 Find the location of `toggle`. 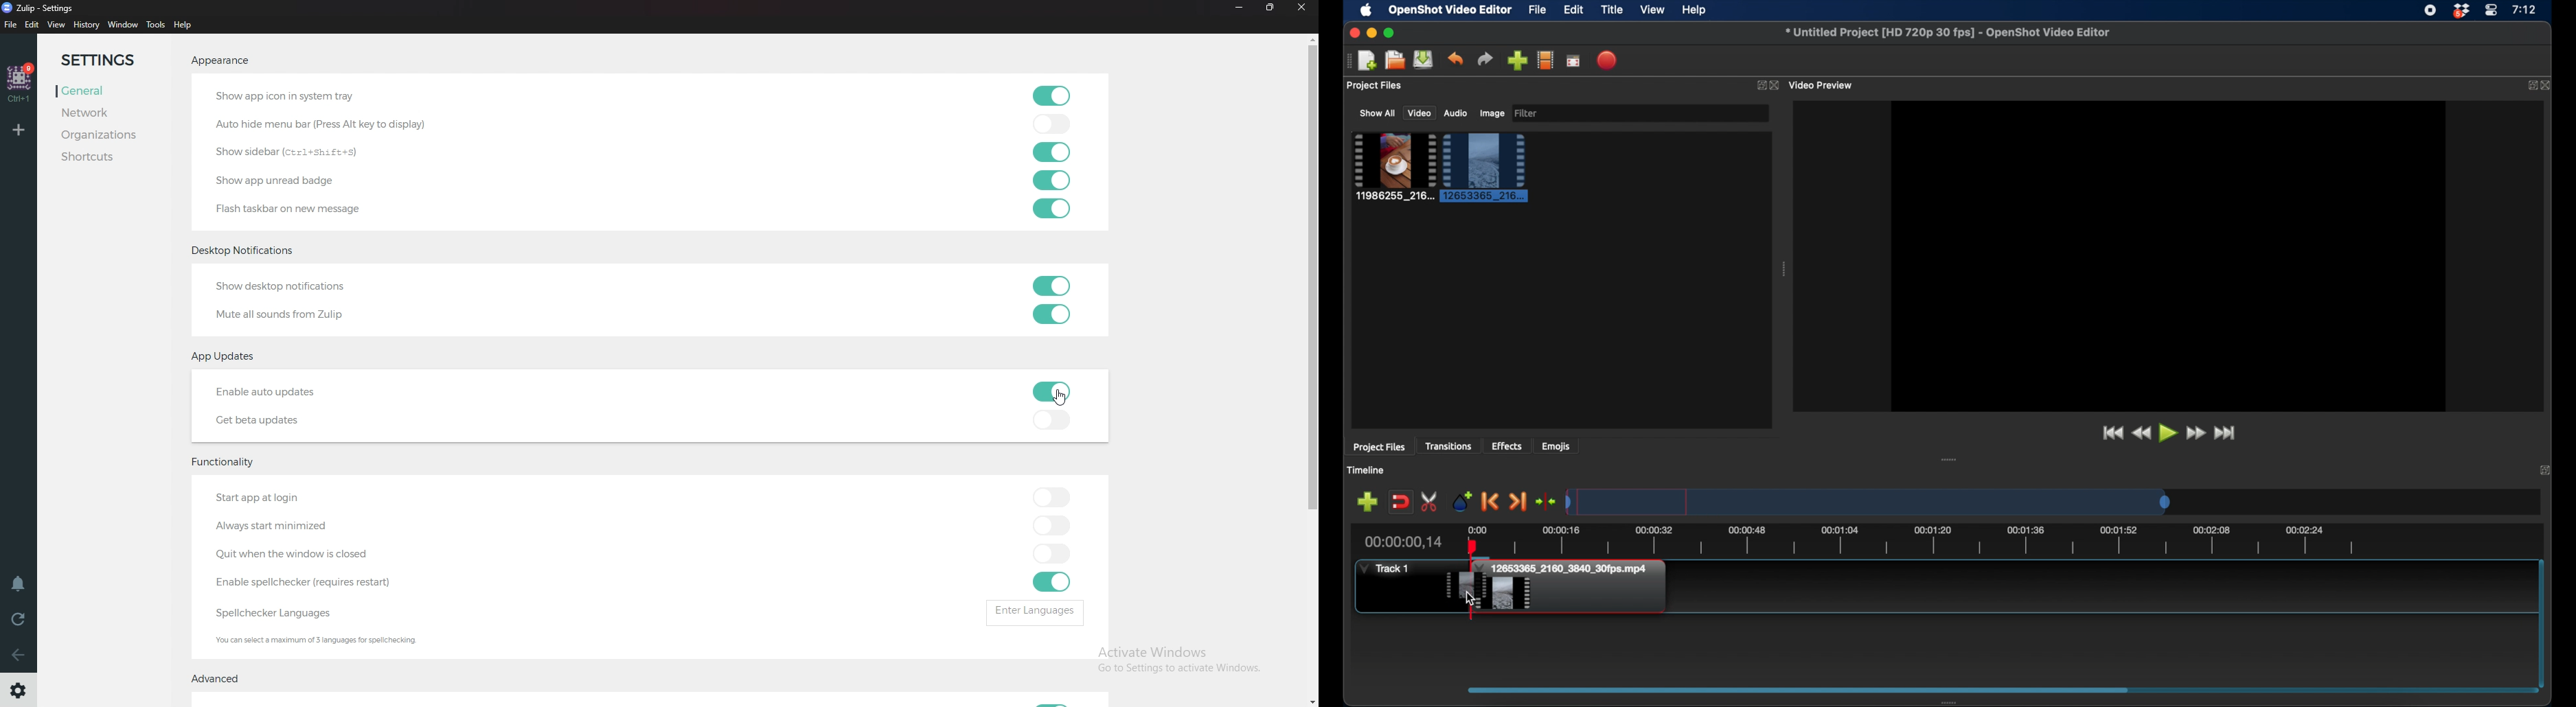

toggle is located at coordinates (1051, 391).